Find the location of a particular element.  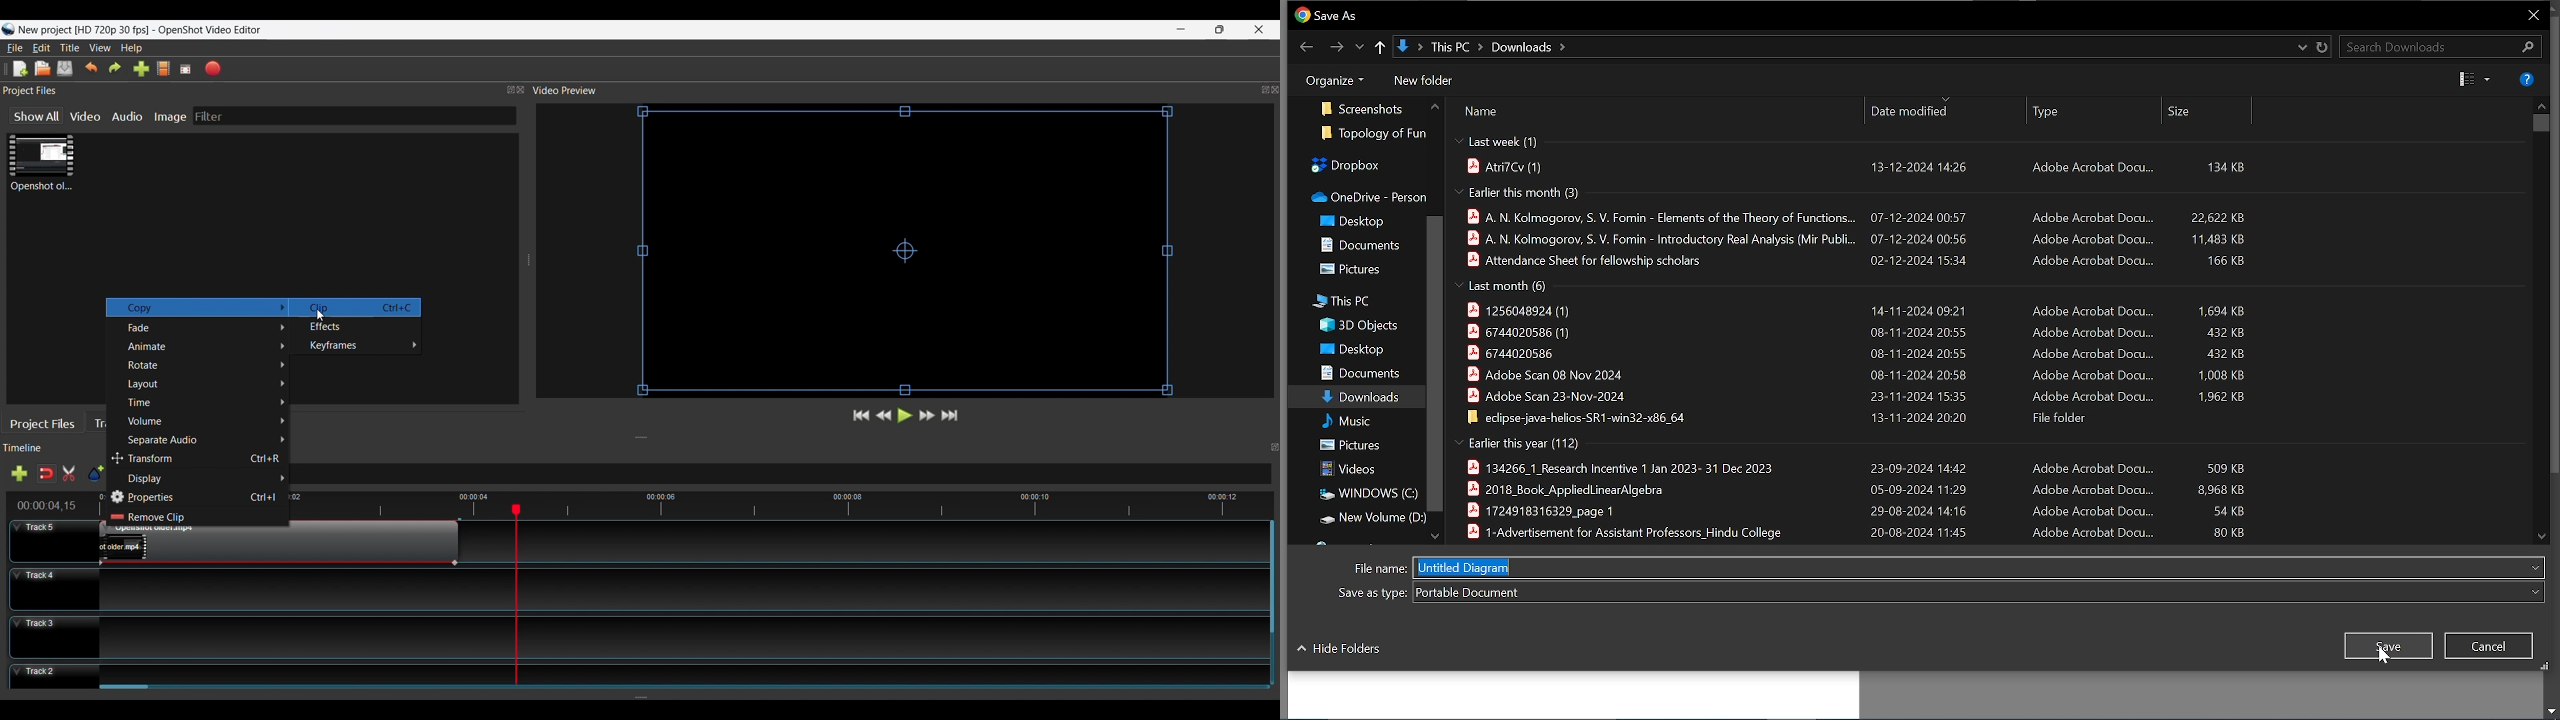

07-12-2024 00:56 is located at coordinates (1916, 240).